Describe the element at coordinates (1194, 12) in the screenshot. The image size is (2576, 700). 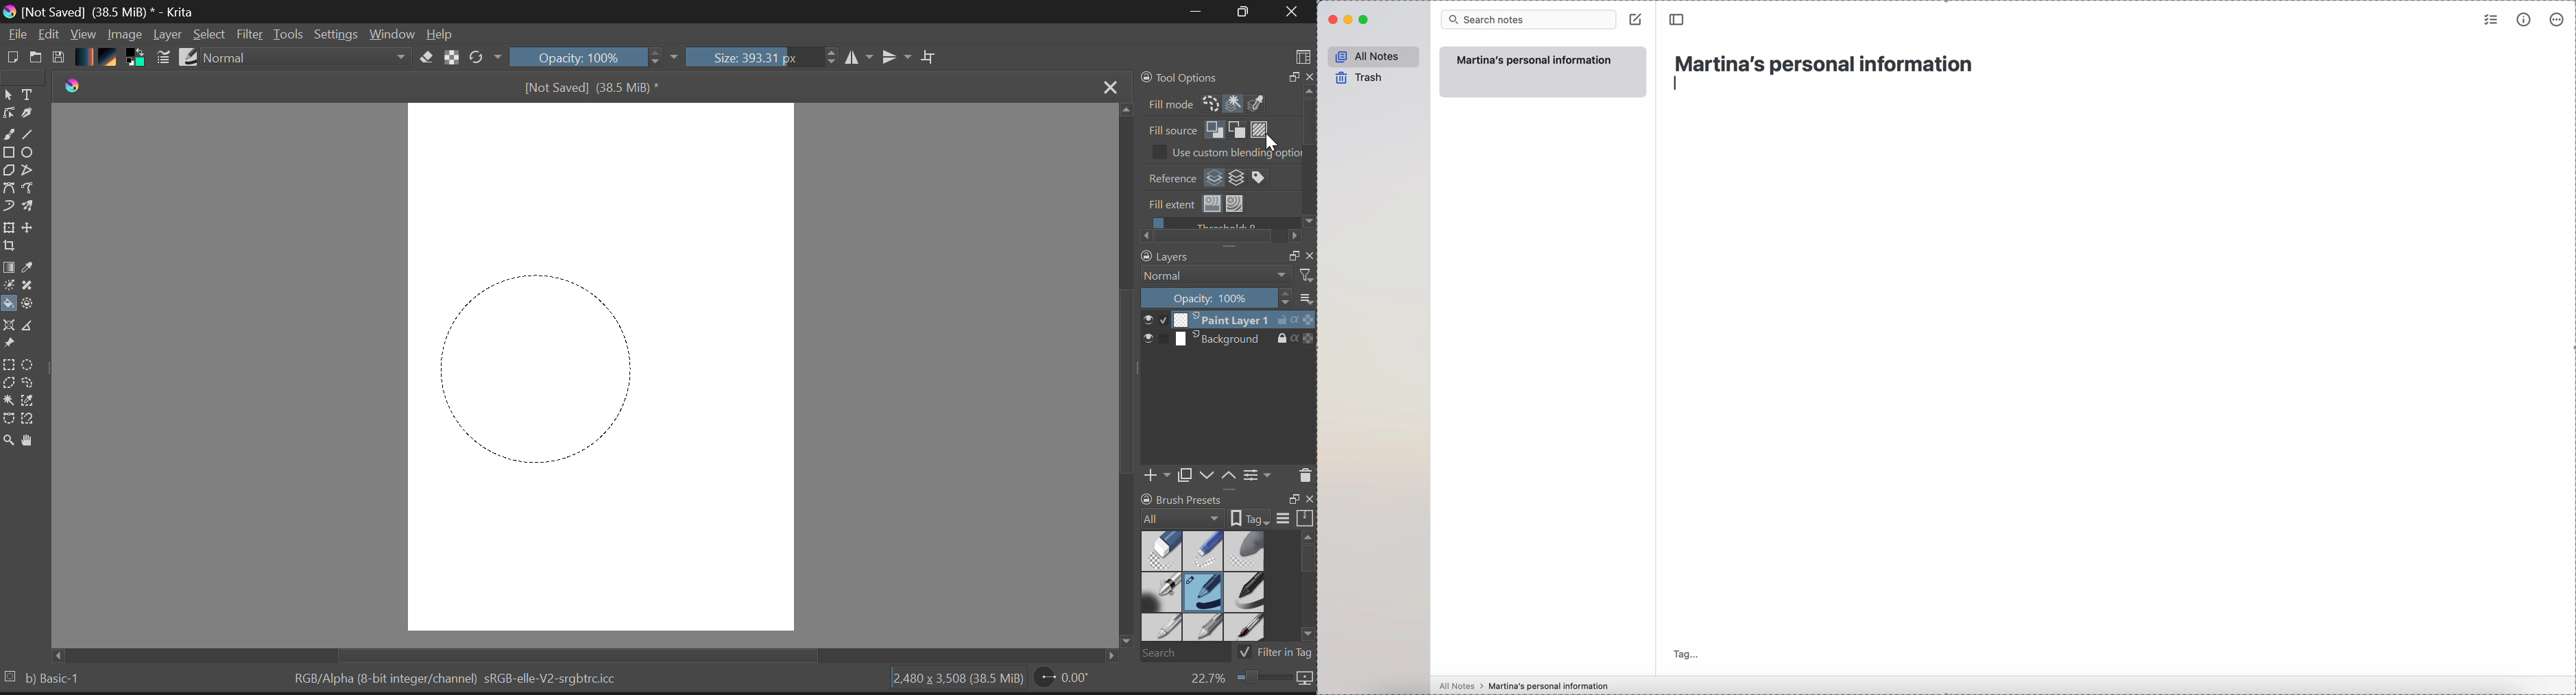
I see `Restore Down` at that location.